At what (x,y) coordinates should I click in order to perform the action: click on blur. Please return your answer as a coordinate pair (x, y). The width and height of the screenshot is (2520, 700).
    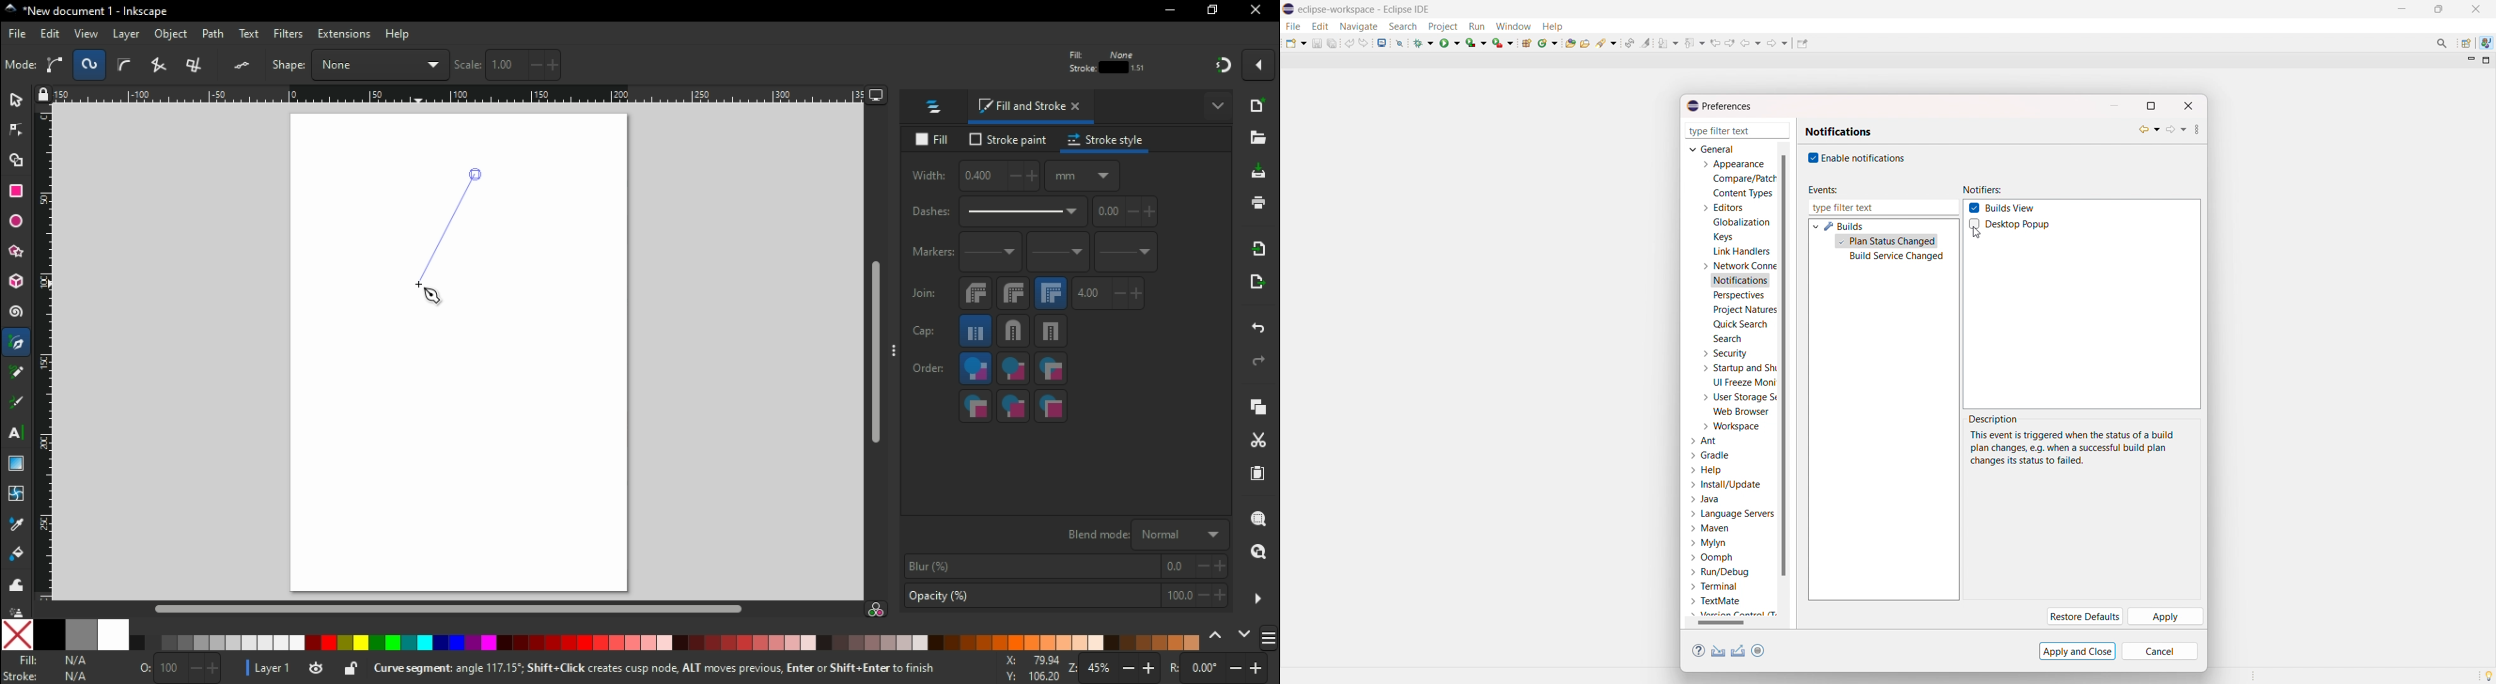
    Looking at the image, I should click on (1067, 566).